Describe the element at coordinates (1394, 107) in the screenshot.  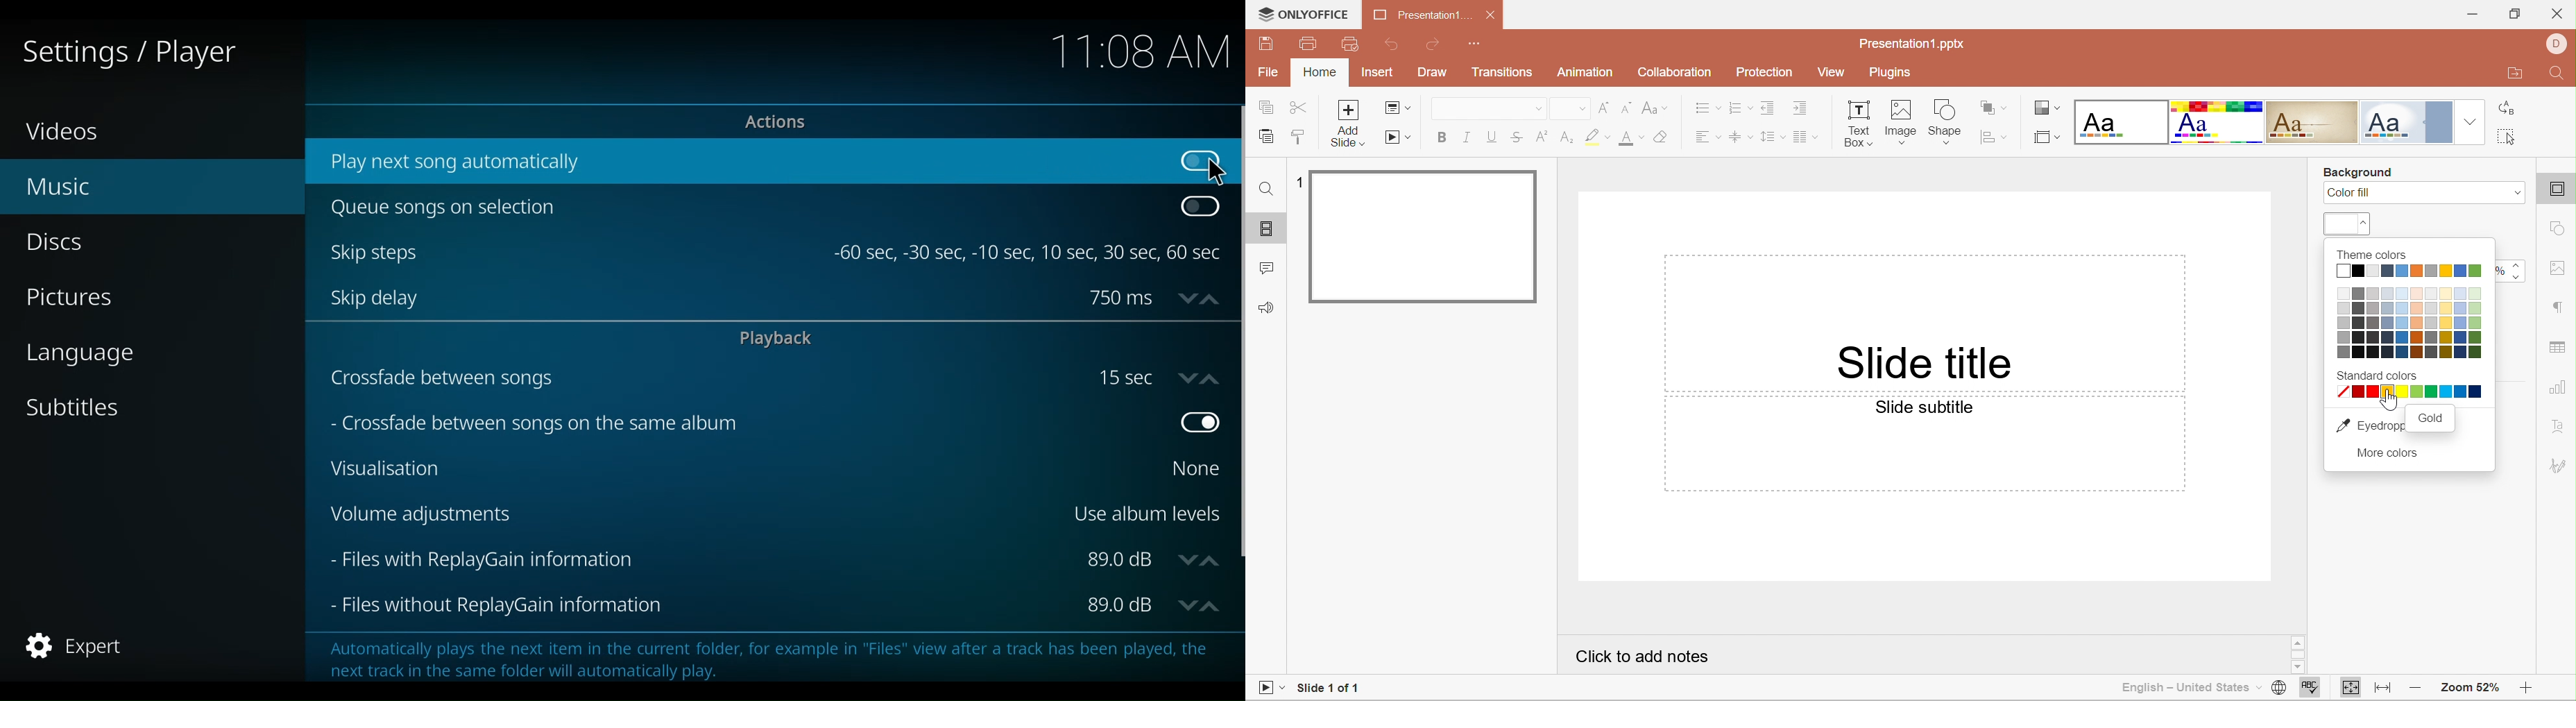
I see `Change slide layout` at that location.